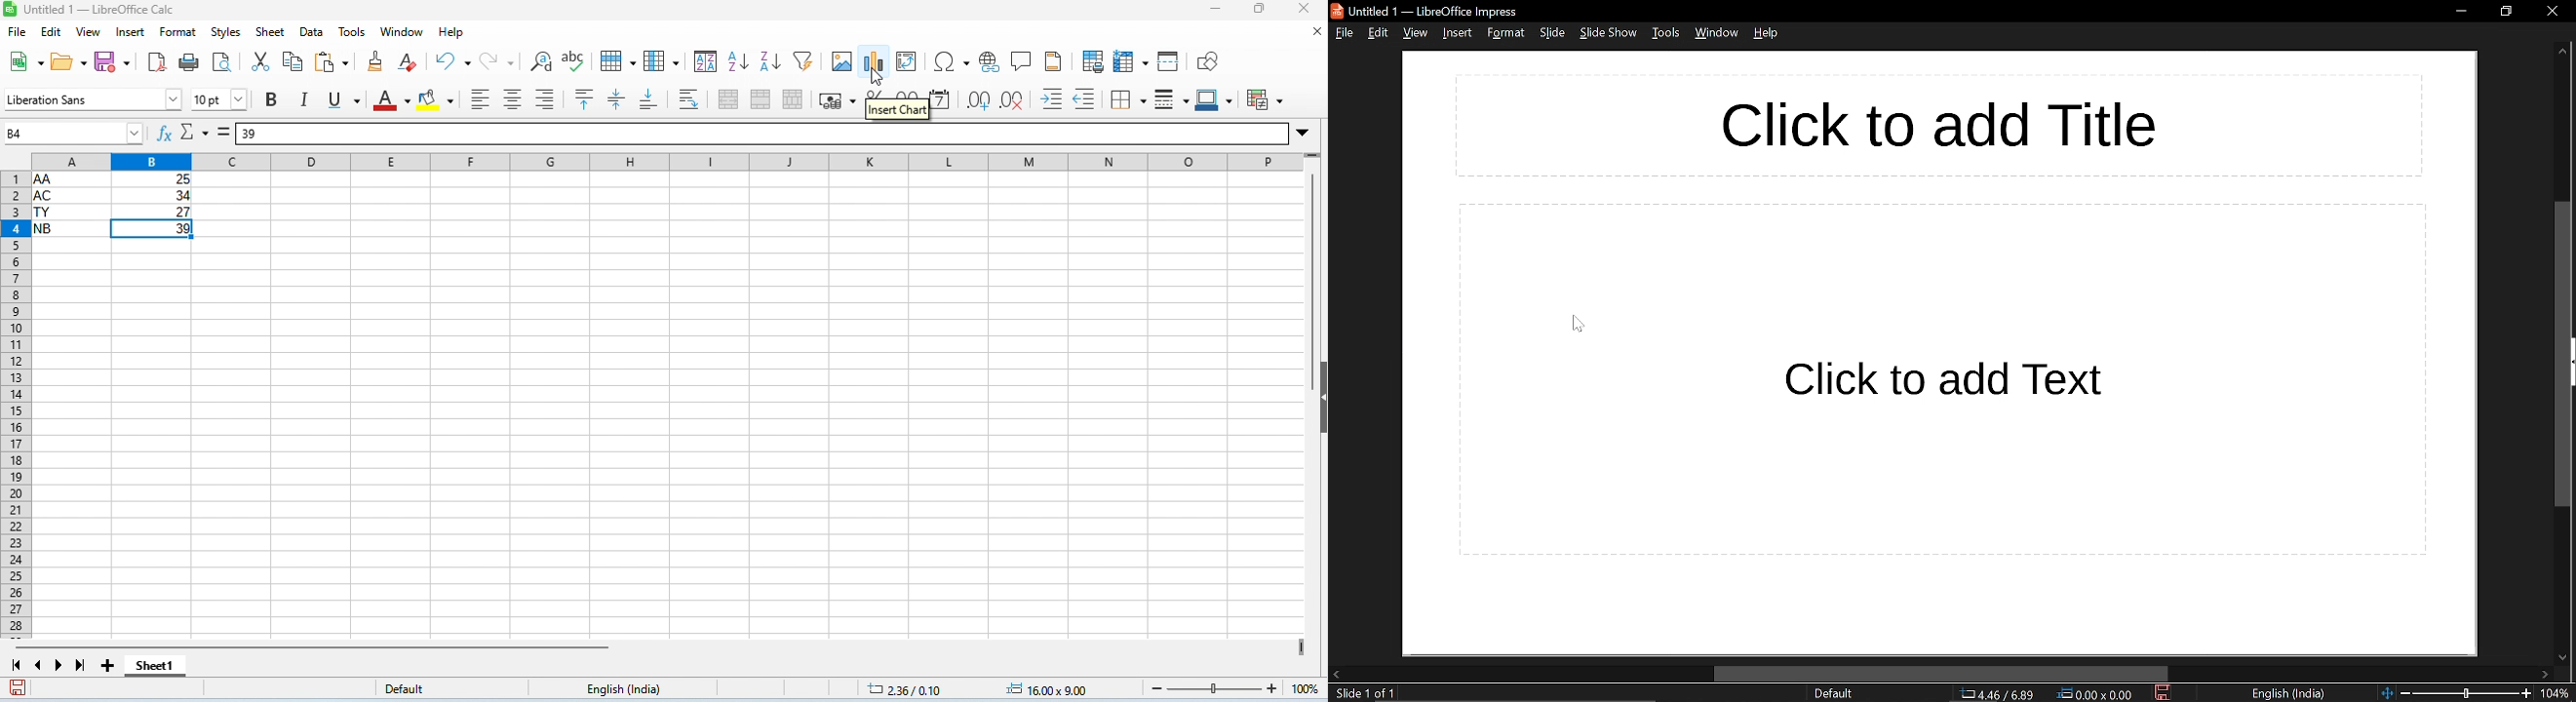 The width and height of the screenshot is (2576, 728). What do you see at coordinates (666, 162) in the screenshot?
I see `column headings` at bounding box center [666, 162].